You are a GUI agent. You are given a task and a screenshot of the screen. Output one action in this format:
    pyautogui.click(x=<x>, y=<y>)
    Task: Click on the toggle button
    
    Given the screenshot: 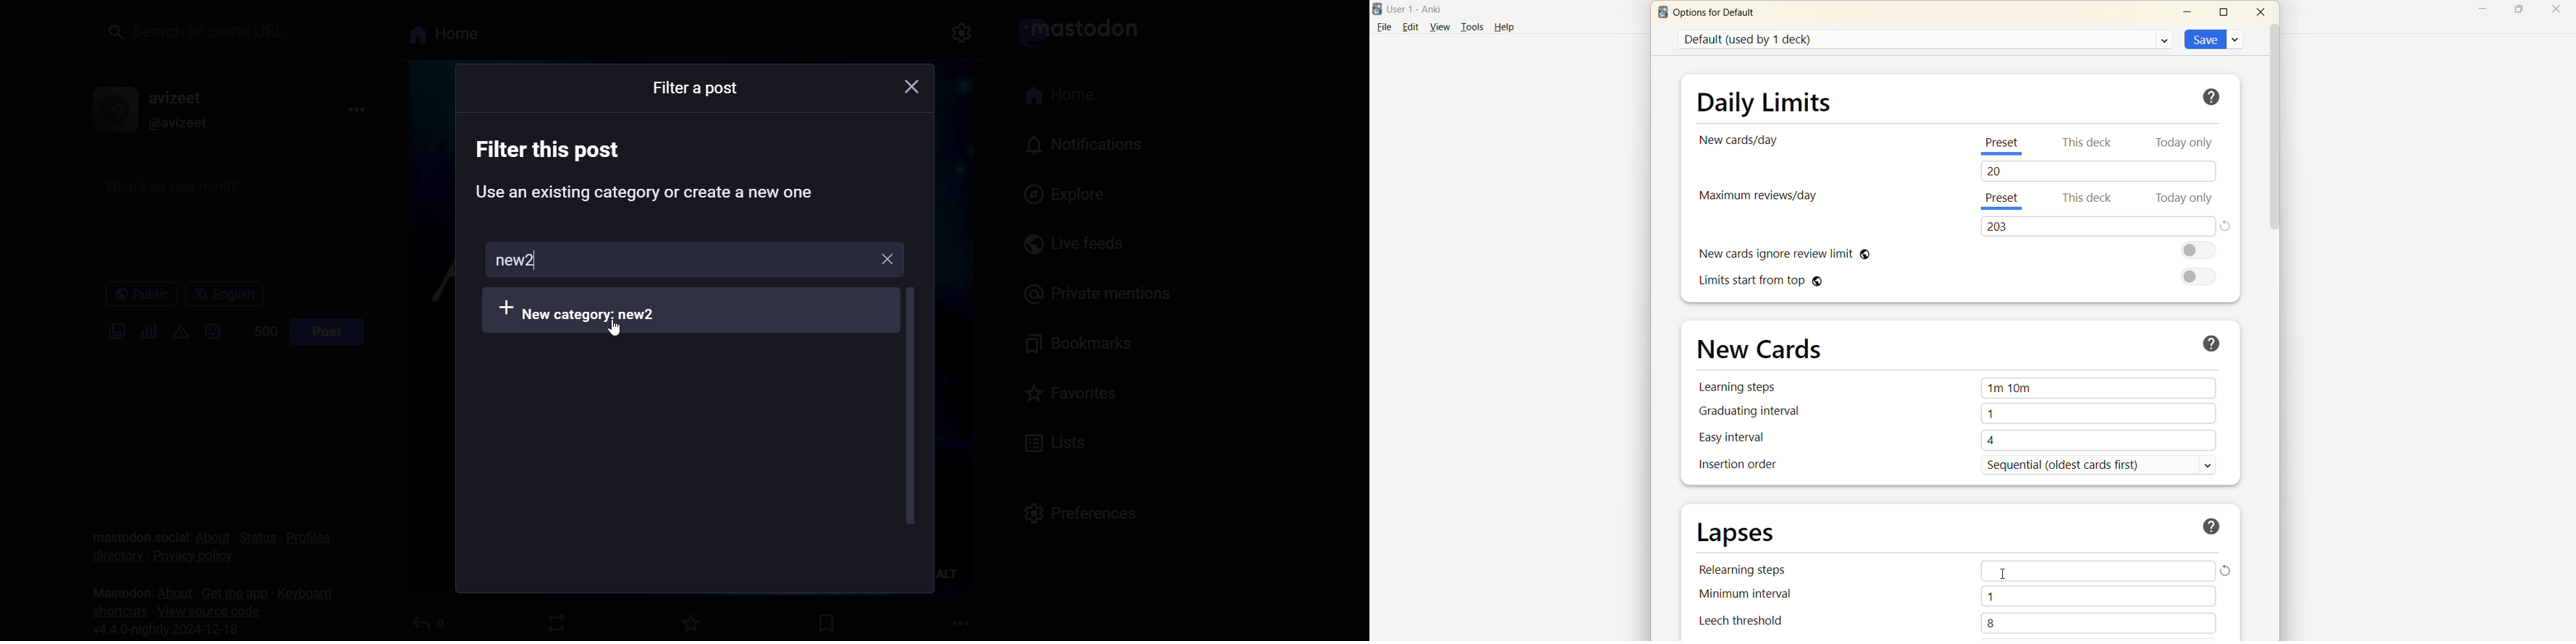 What is the action you would take?
    pyautogui.click(x=2198, y=278)
    